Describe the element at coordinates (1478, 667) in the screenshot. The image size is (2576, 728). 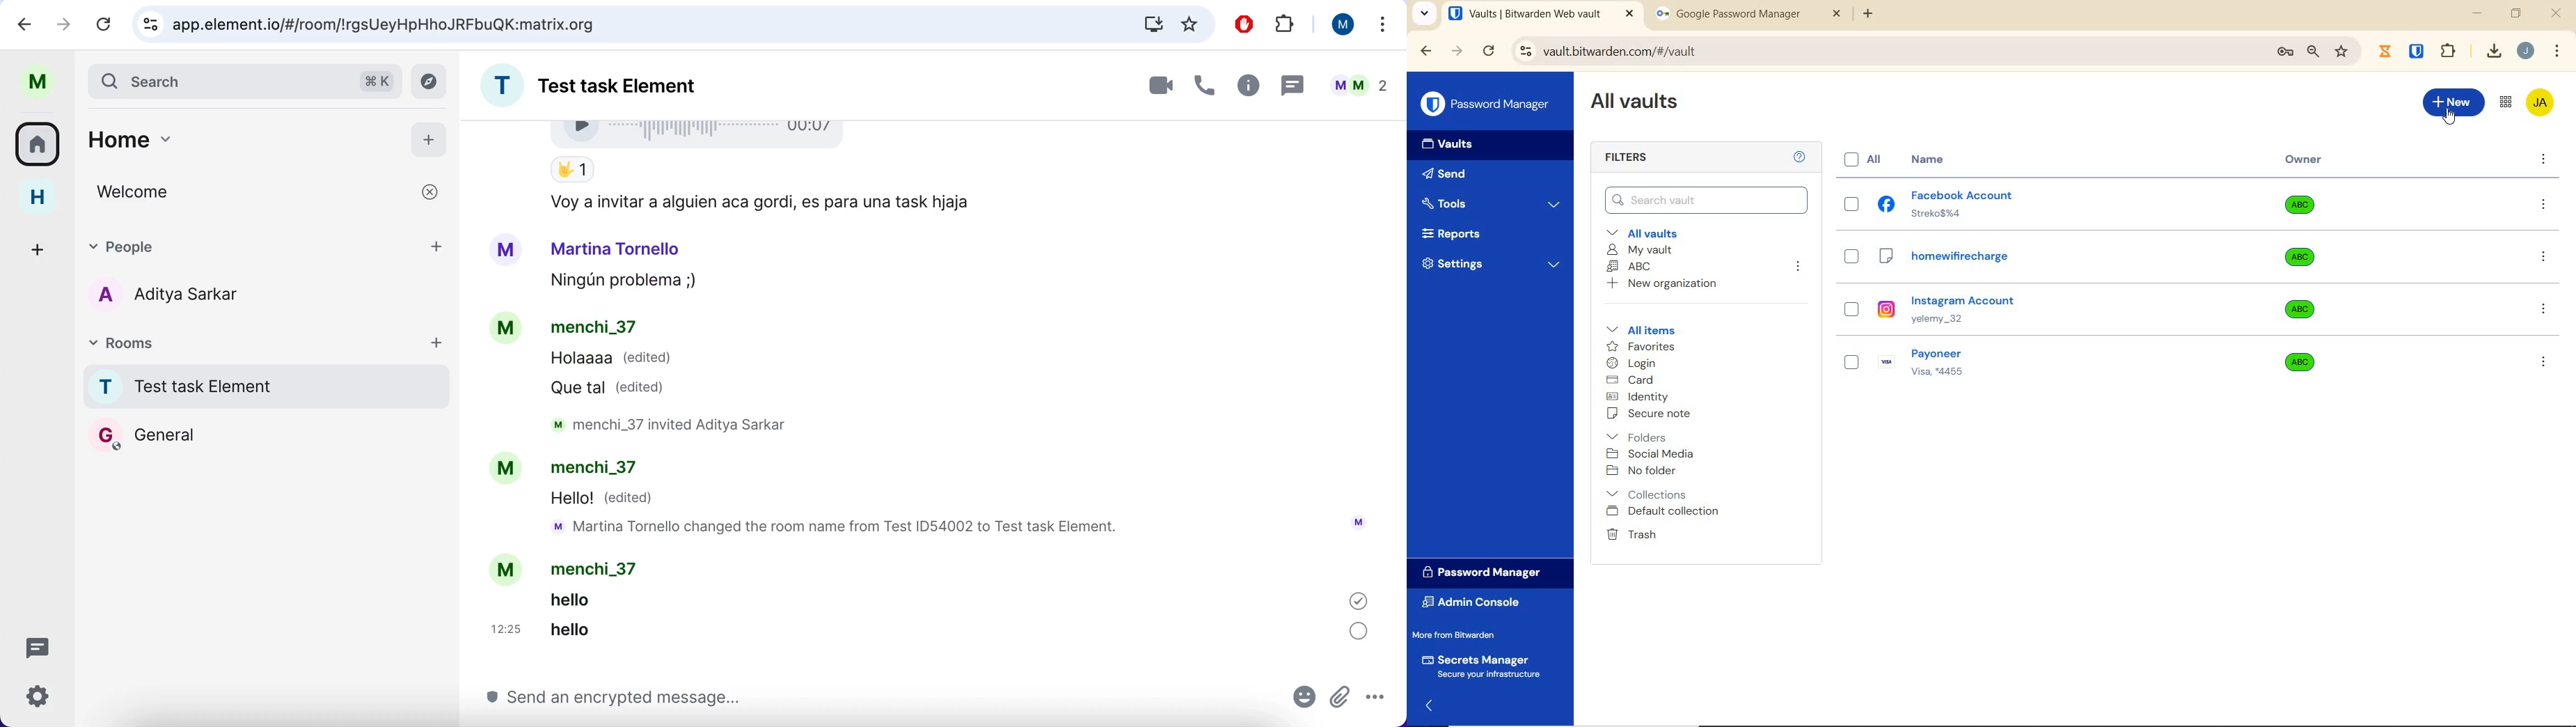
I see `Secrets Manager` at that location.